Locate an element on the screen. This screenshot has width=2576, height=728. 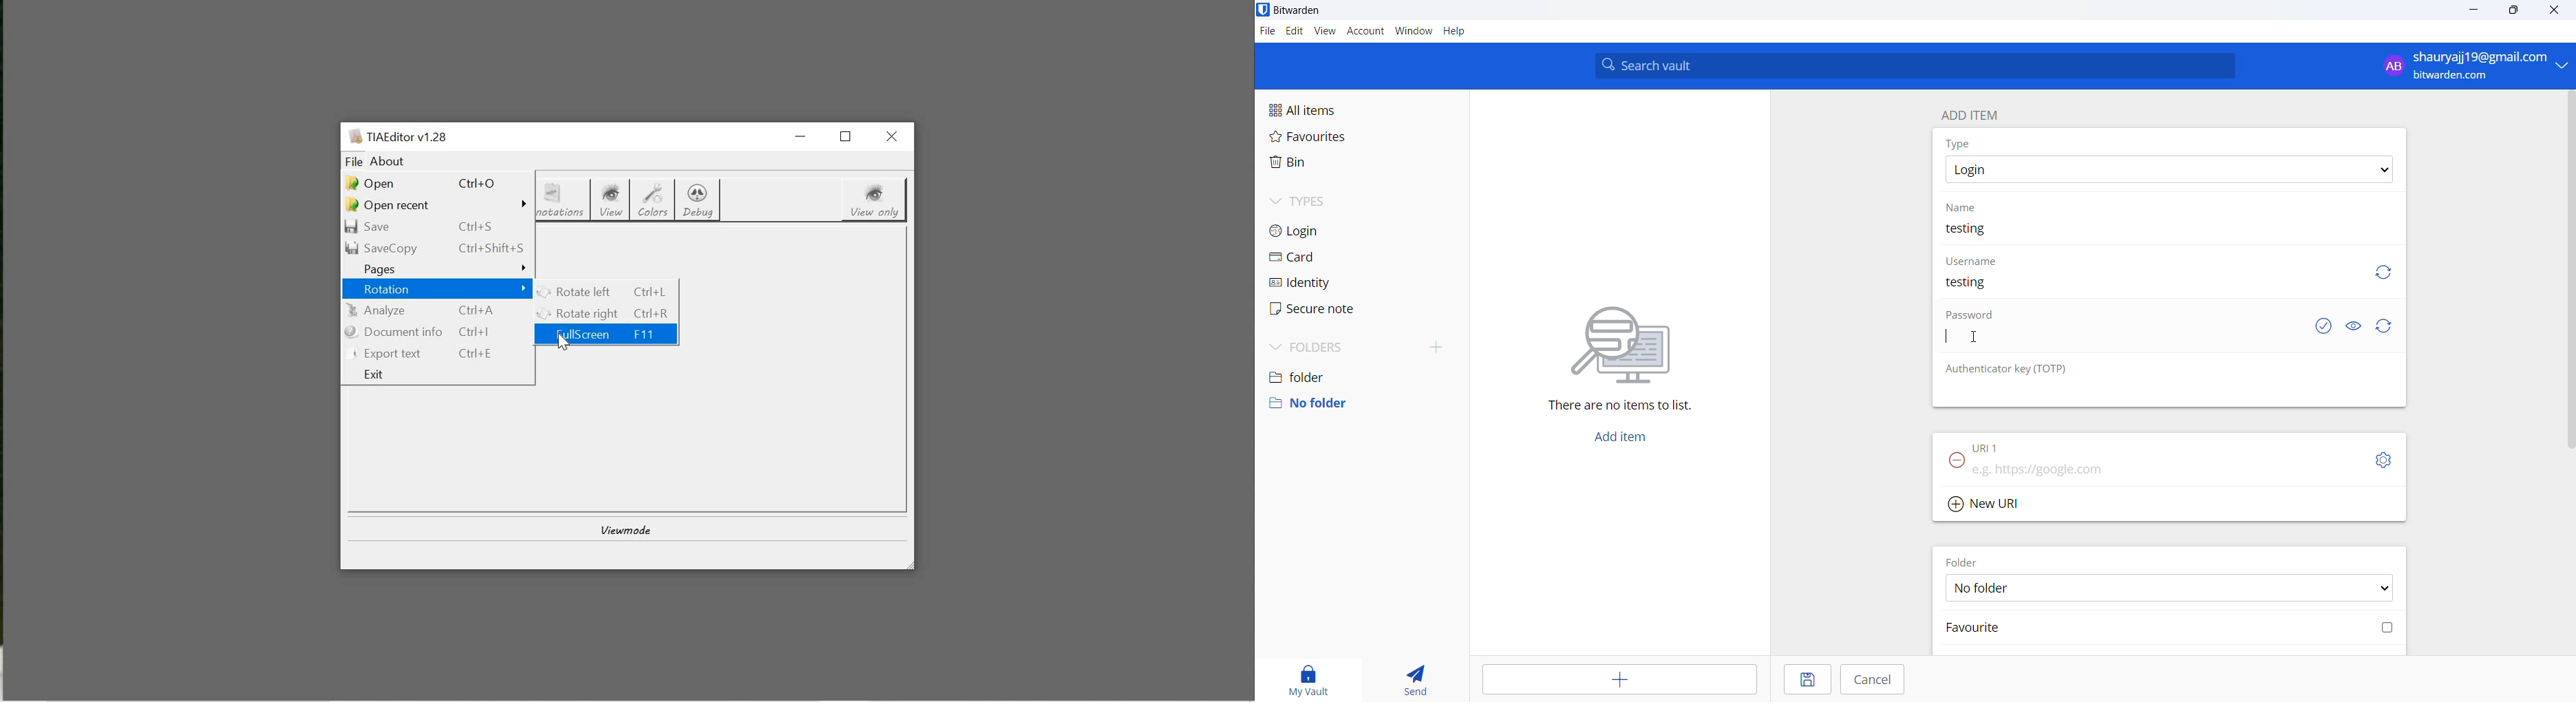
FOLDER is located at coordinates (1966, 561).